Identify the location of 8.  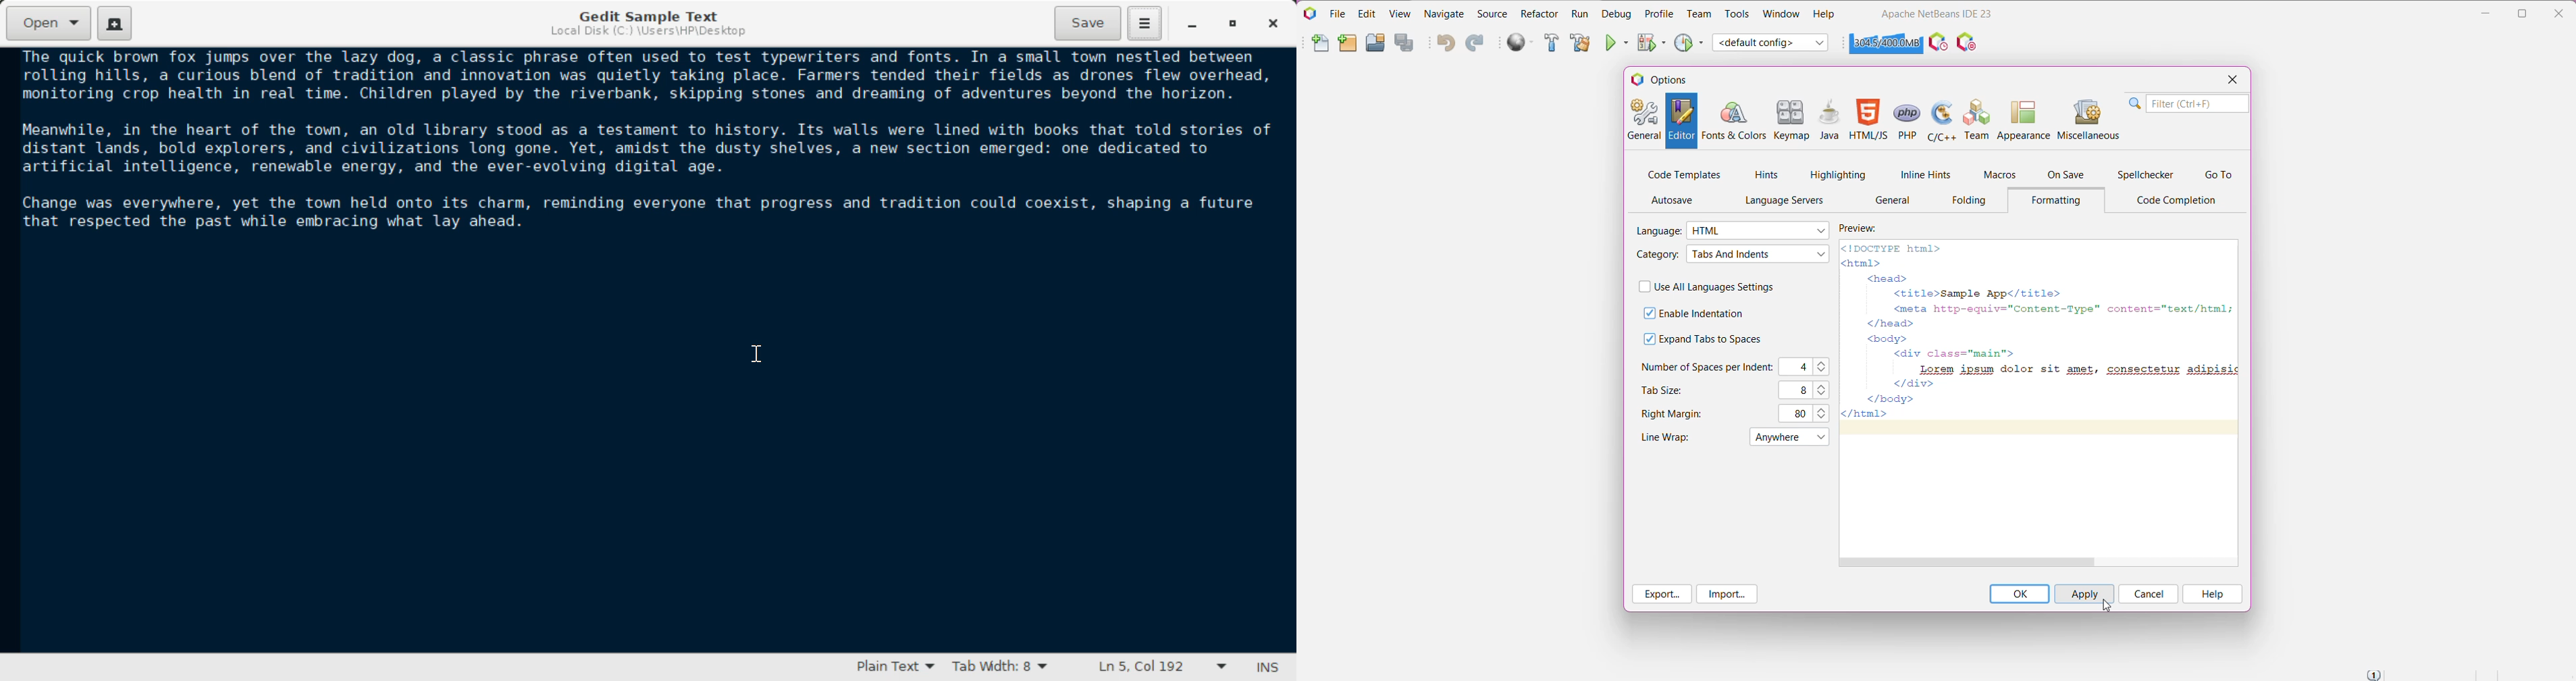
(1799, 390).